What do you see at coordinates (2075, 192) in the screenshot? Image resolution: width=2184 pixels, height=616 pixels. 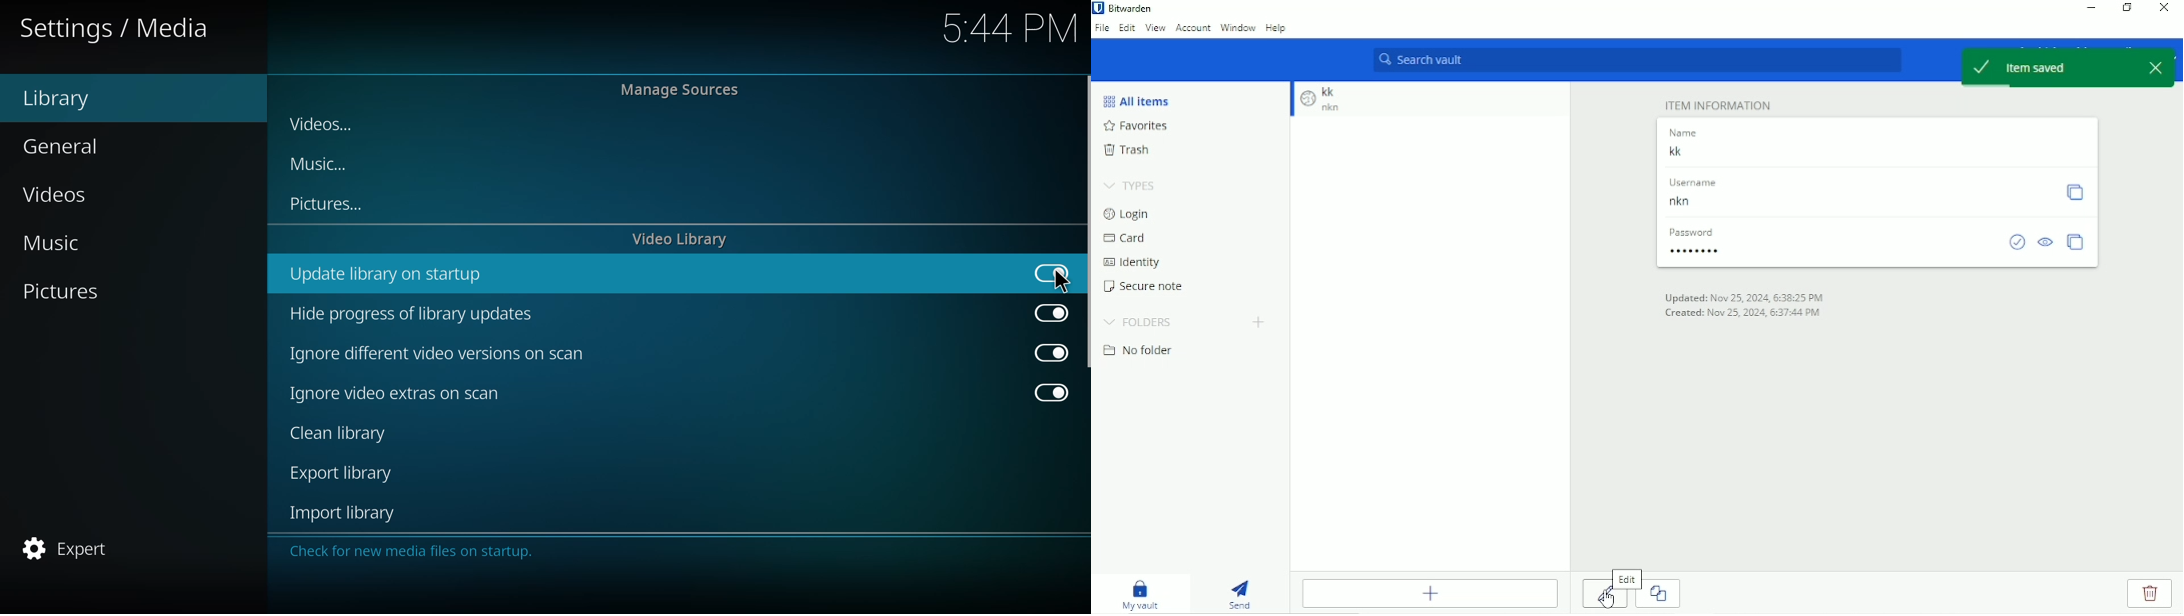 I see `Copy` at bounding box center [2075, 192].